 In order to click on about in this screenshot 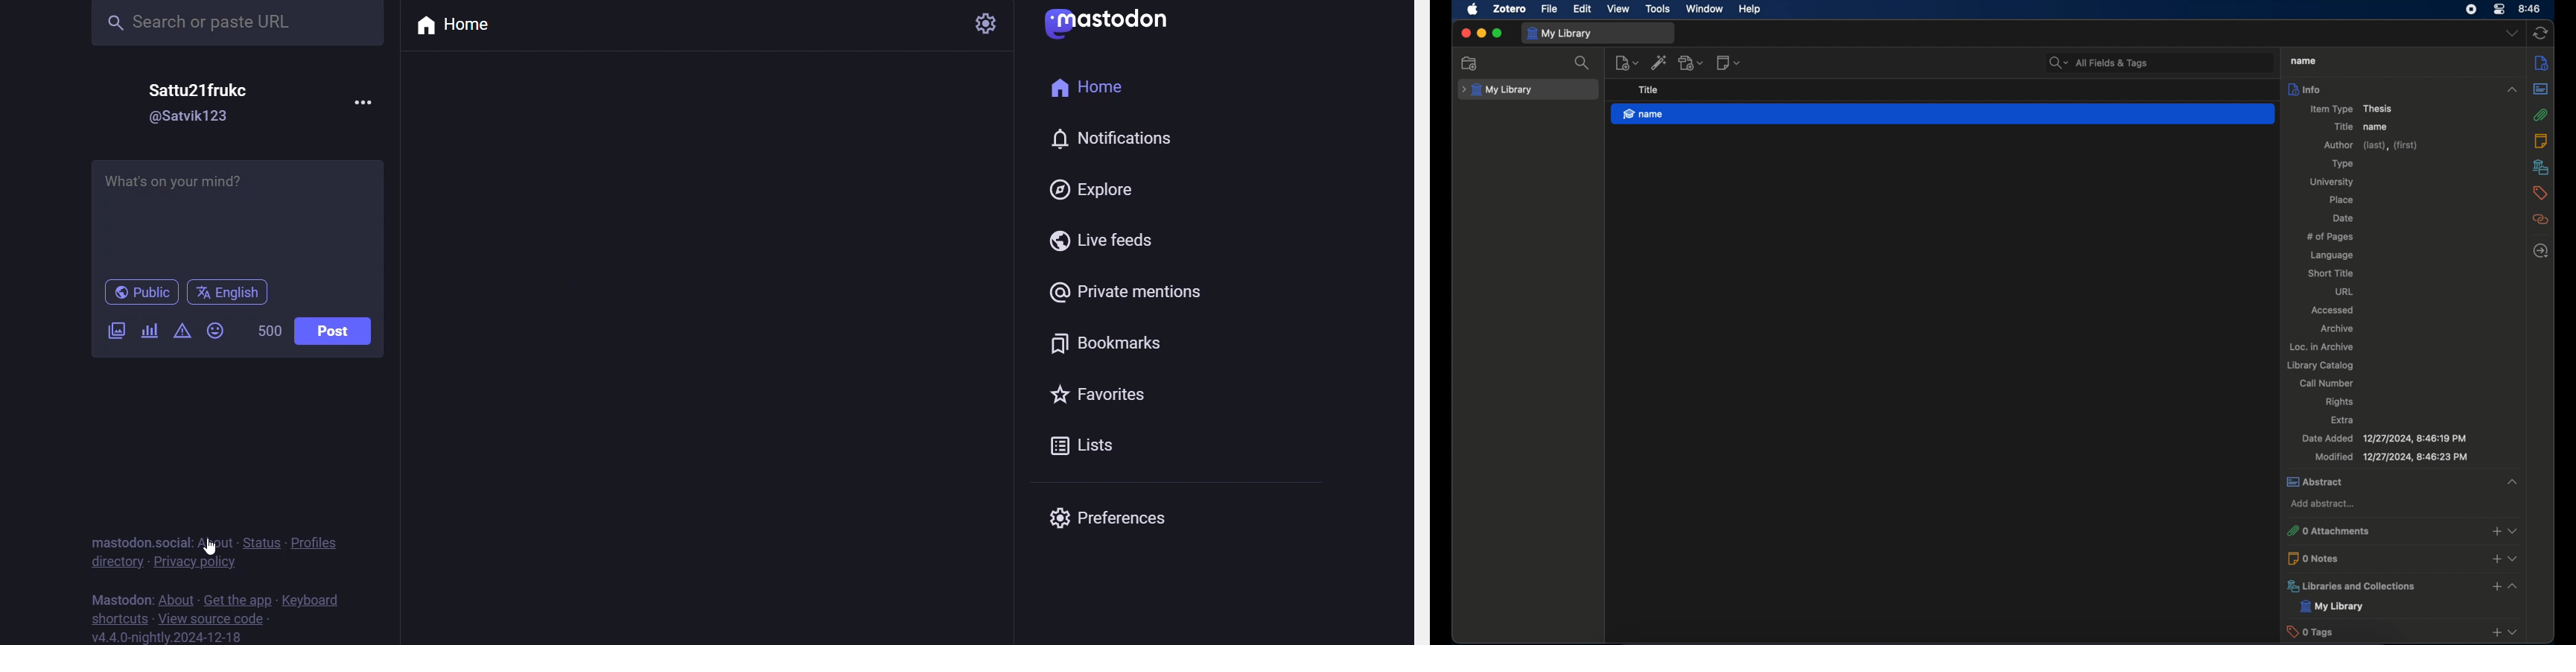, I will do `click(217, 541)`.